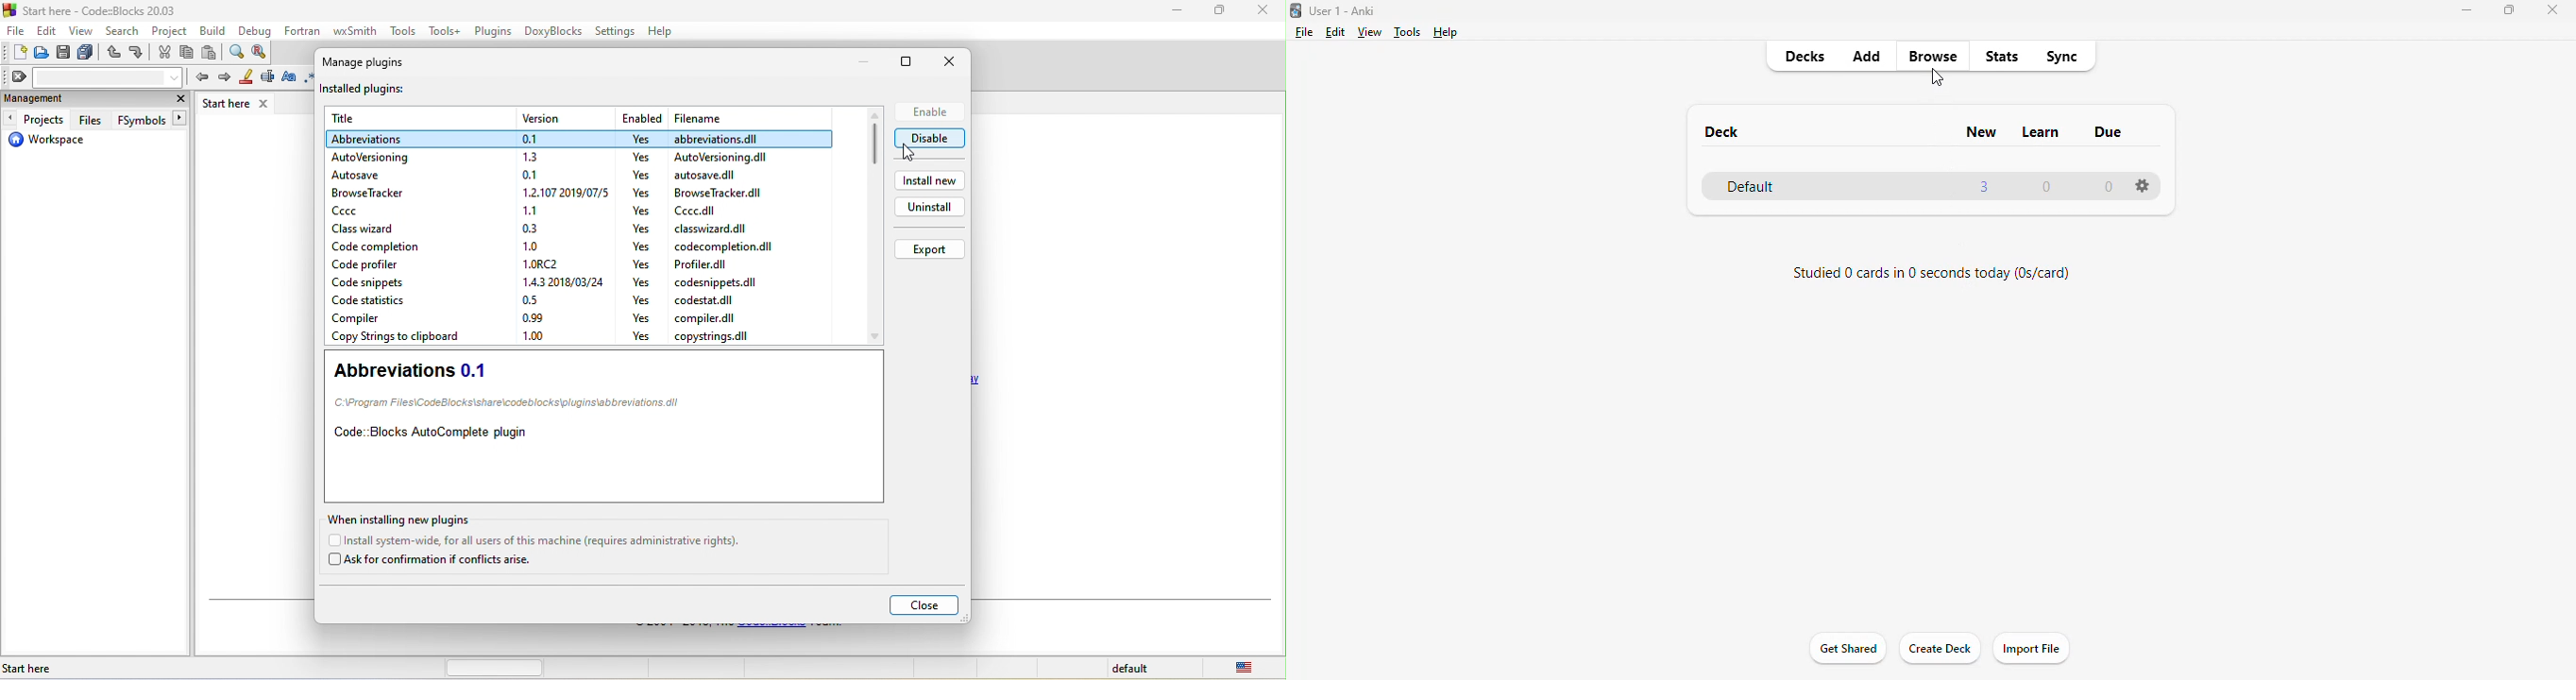  I want to click on options, so click(2142, 185).